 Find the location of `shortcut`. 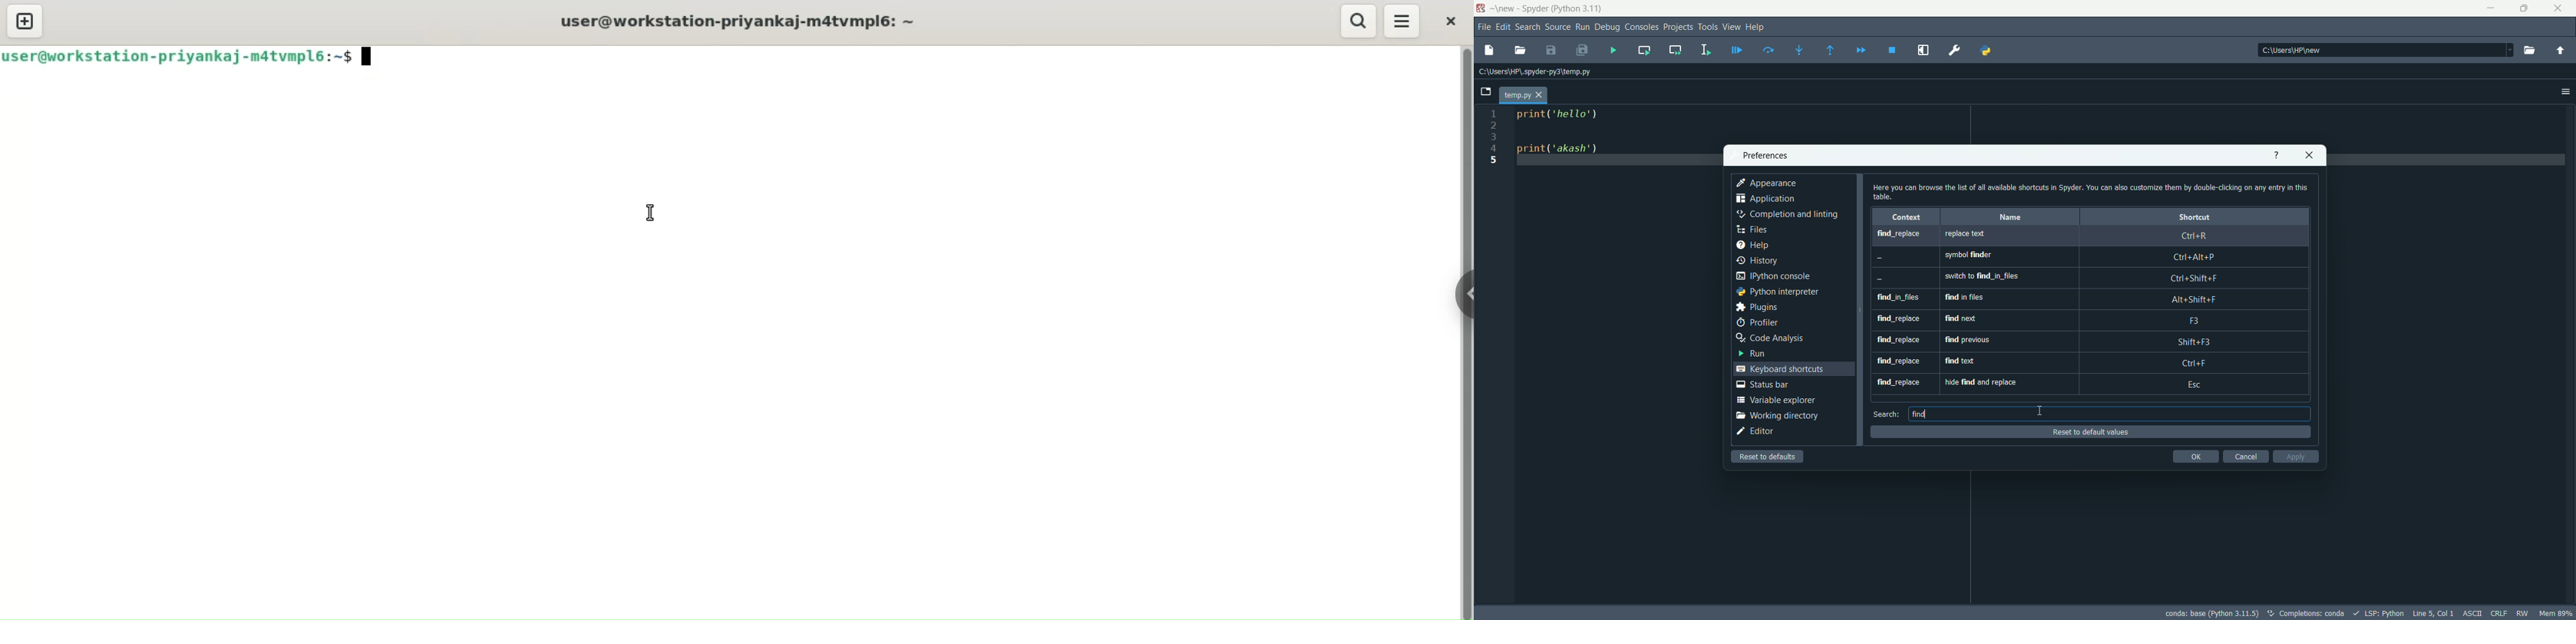

shortcut is located at coordinates (2185, 217).